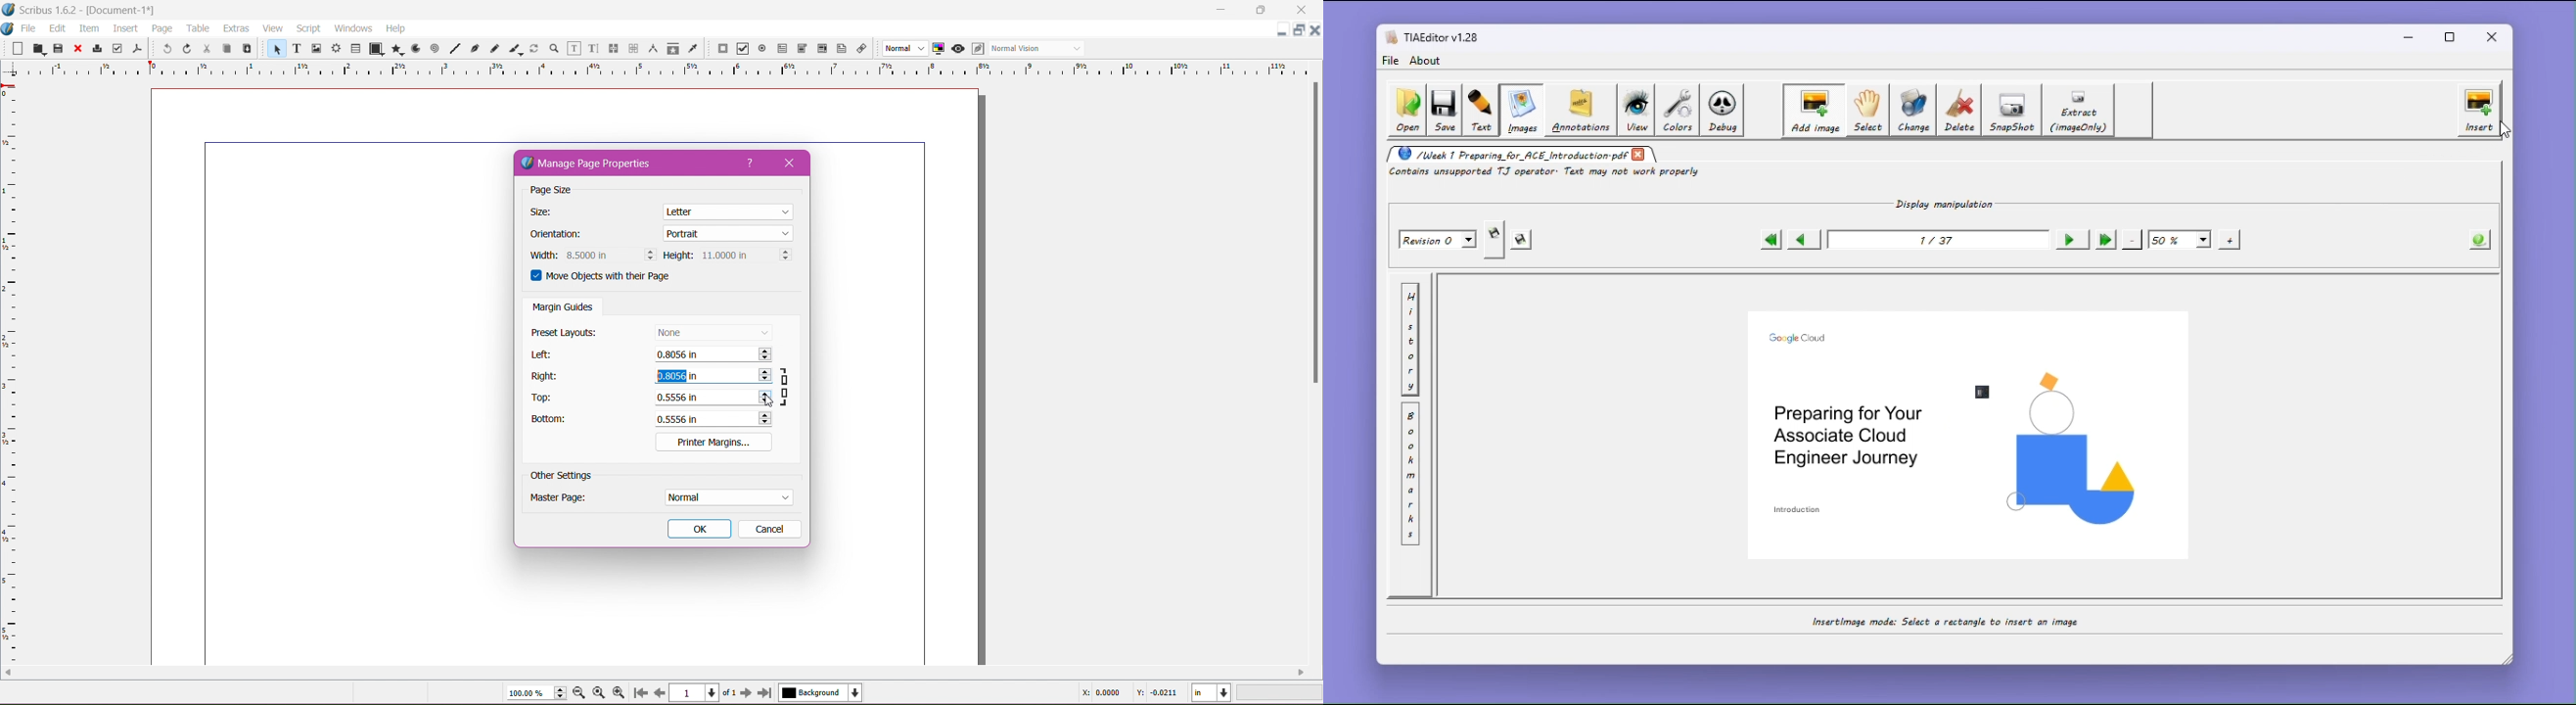 Image resolution: width=2576 pixels, height=728 pixels. Describe the element at coordinates (1316, 30) in the screenshot. I see `Close Document` at that location.